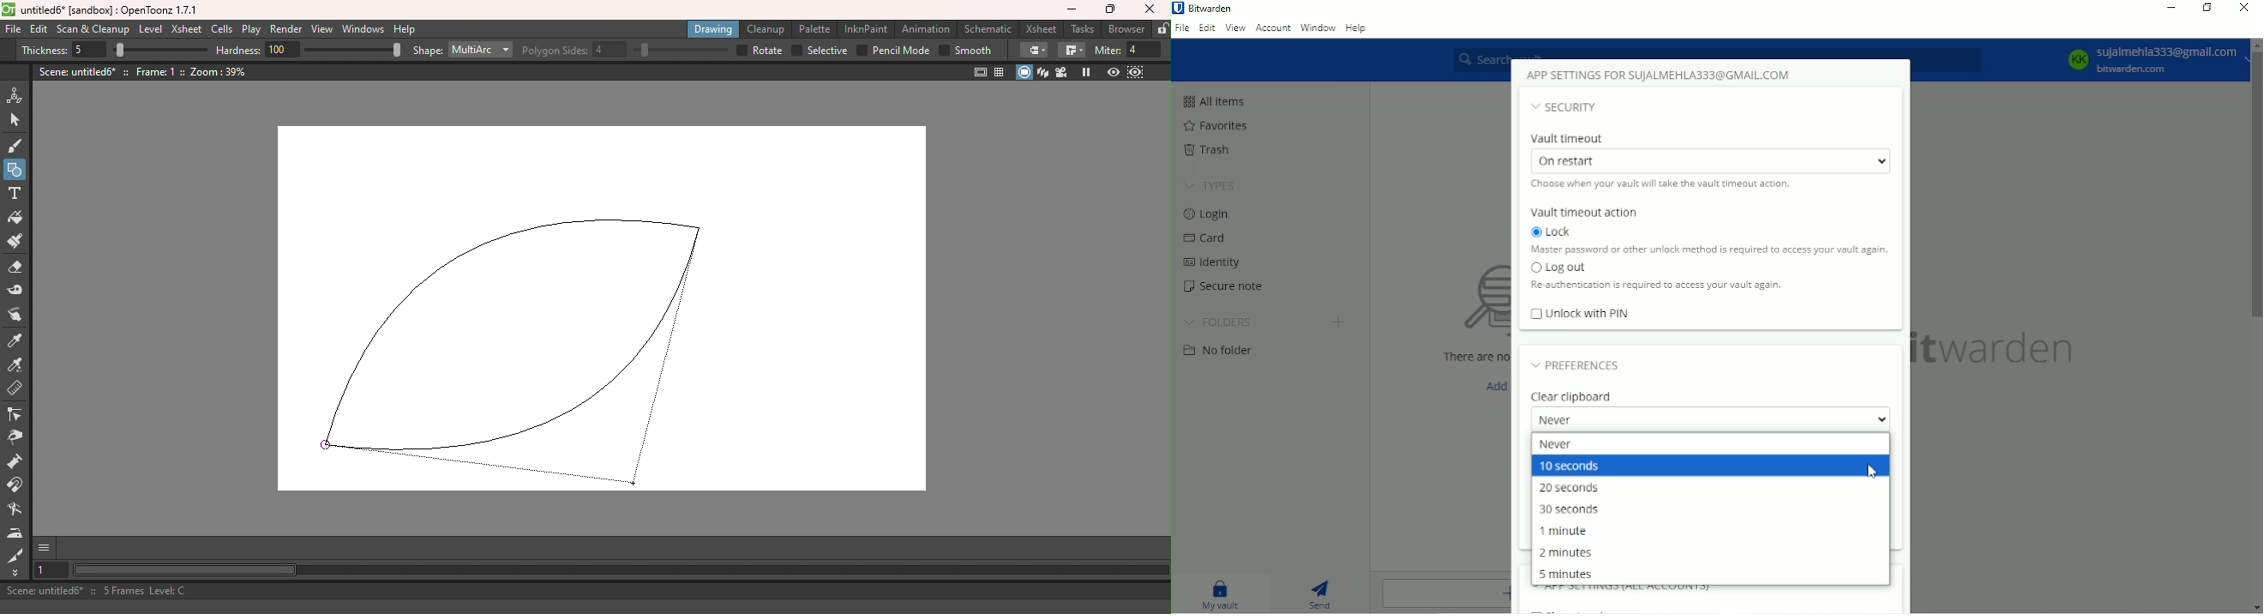 The width and height of the screenshot is (2268, 616). I want to click on 2 minutes, so click(1565, 553).